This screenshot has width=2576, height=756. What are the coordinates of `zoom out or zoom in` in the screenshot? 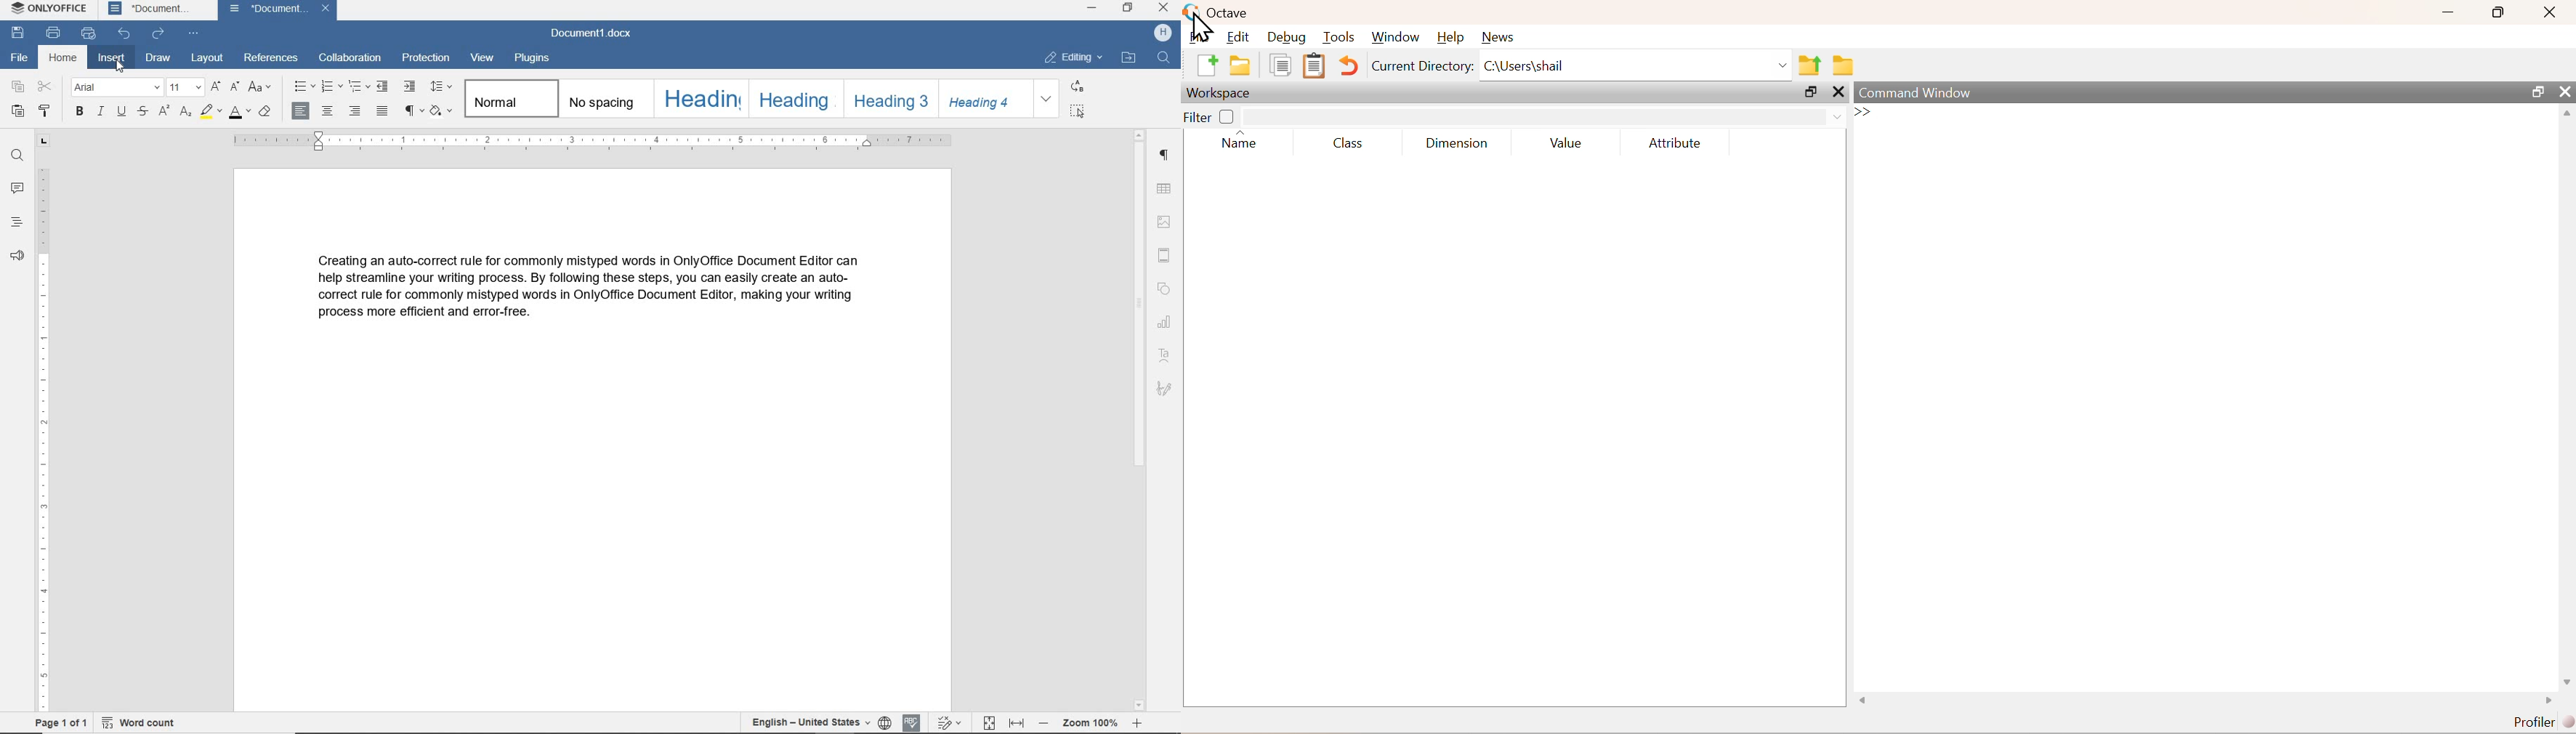 It's located at (1095, 723).